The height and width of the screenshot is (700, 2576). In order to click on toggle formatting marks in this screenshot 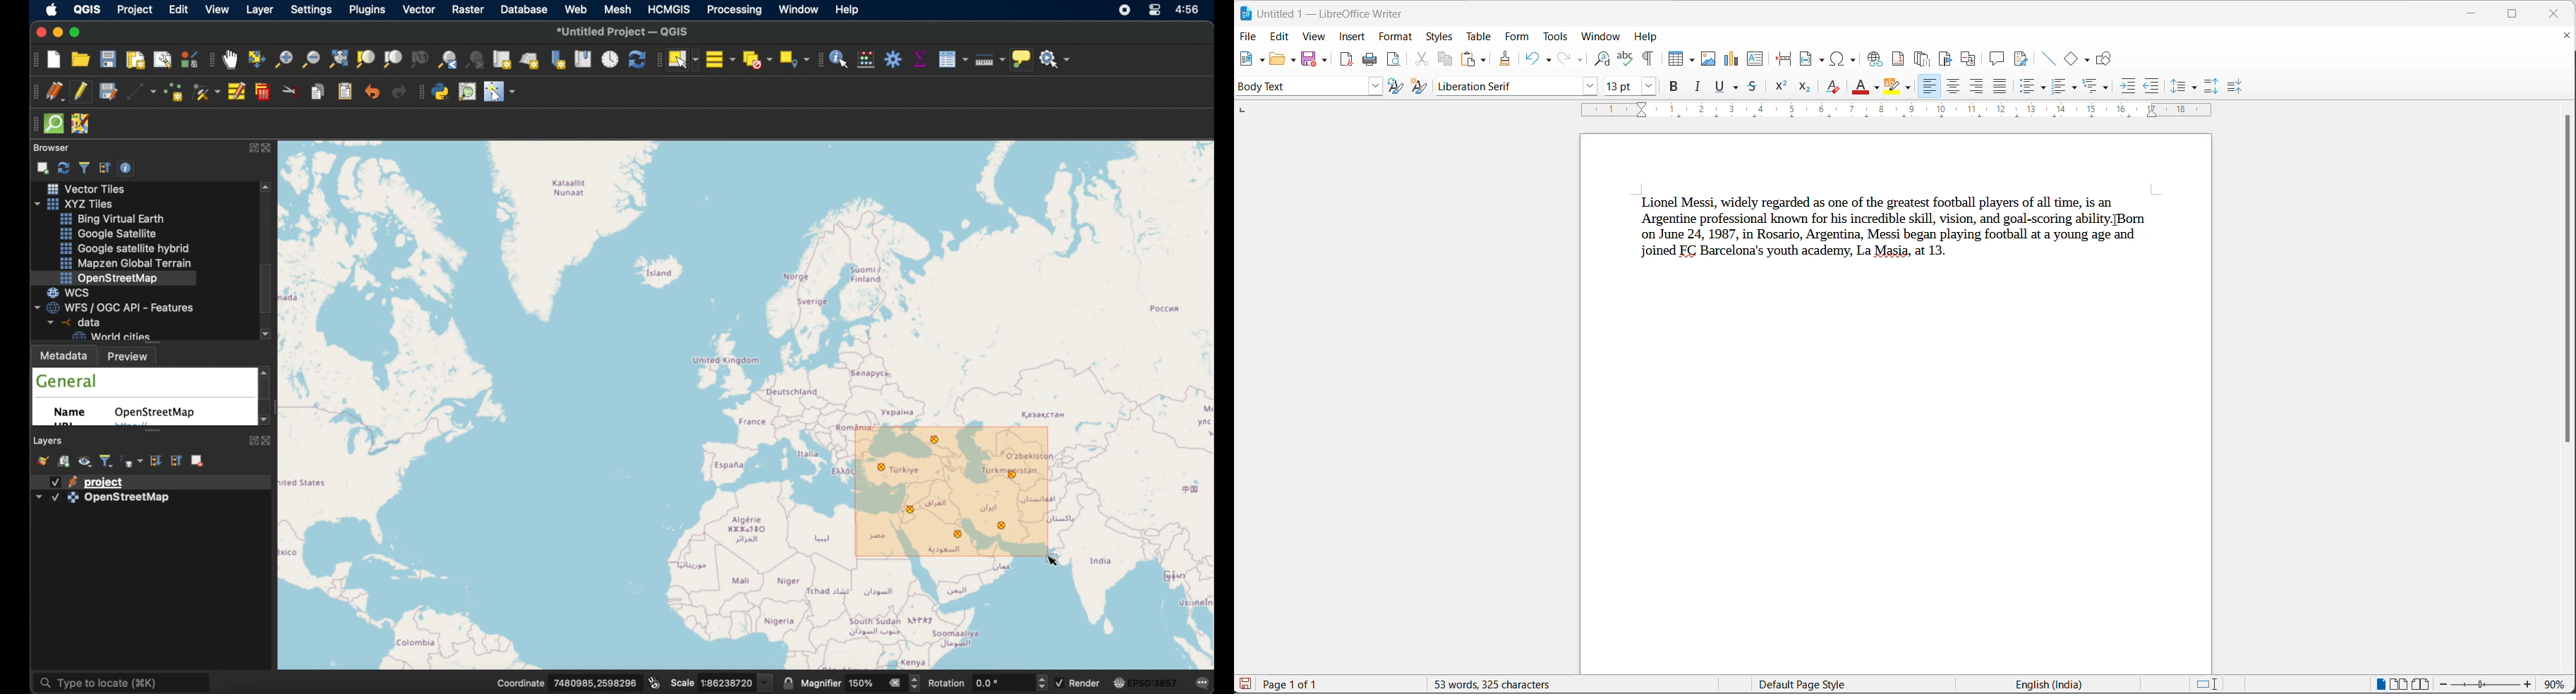, I will do `click(1645, 59)`.